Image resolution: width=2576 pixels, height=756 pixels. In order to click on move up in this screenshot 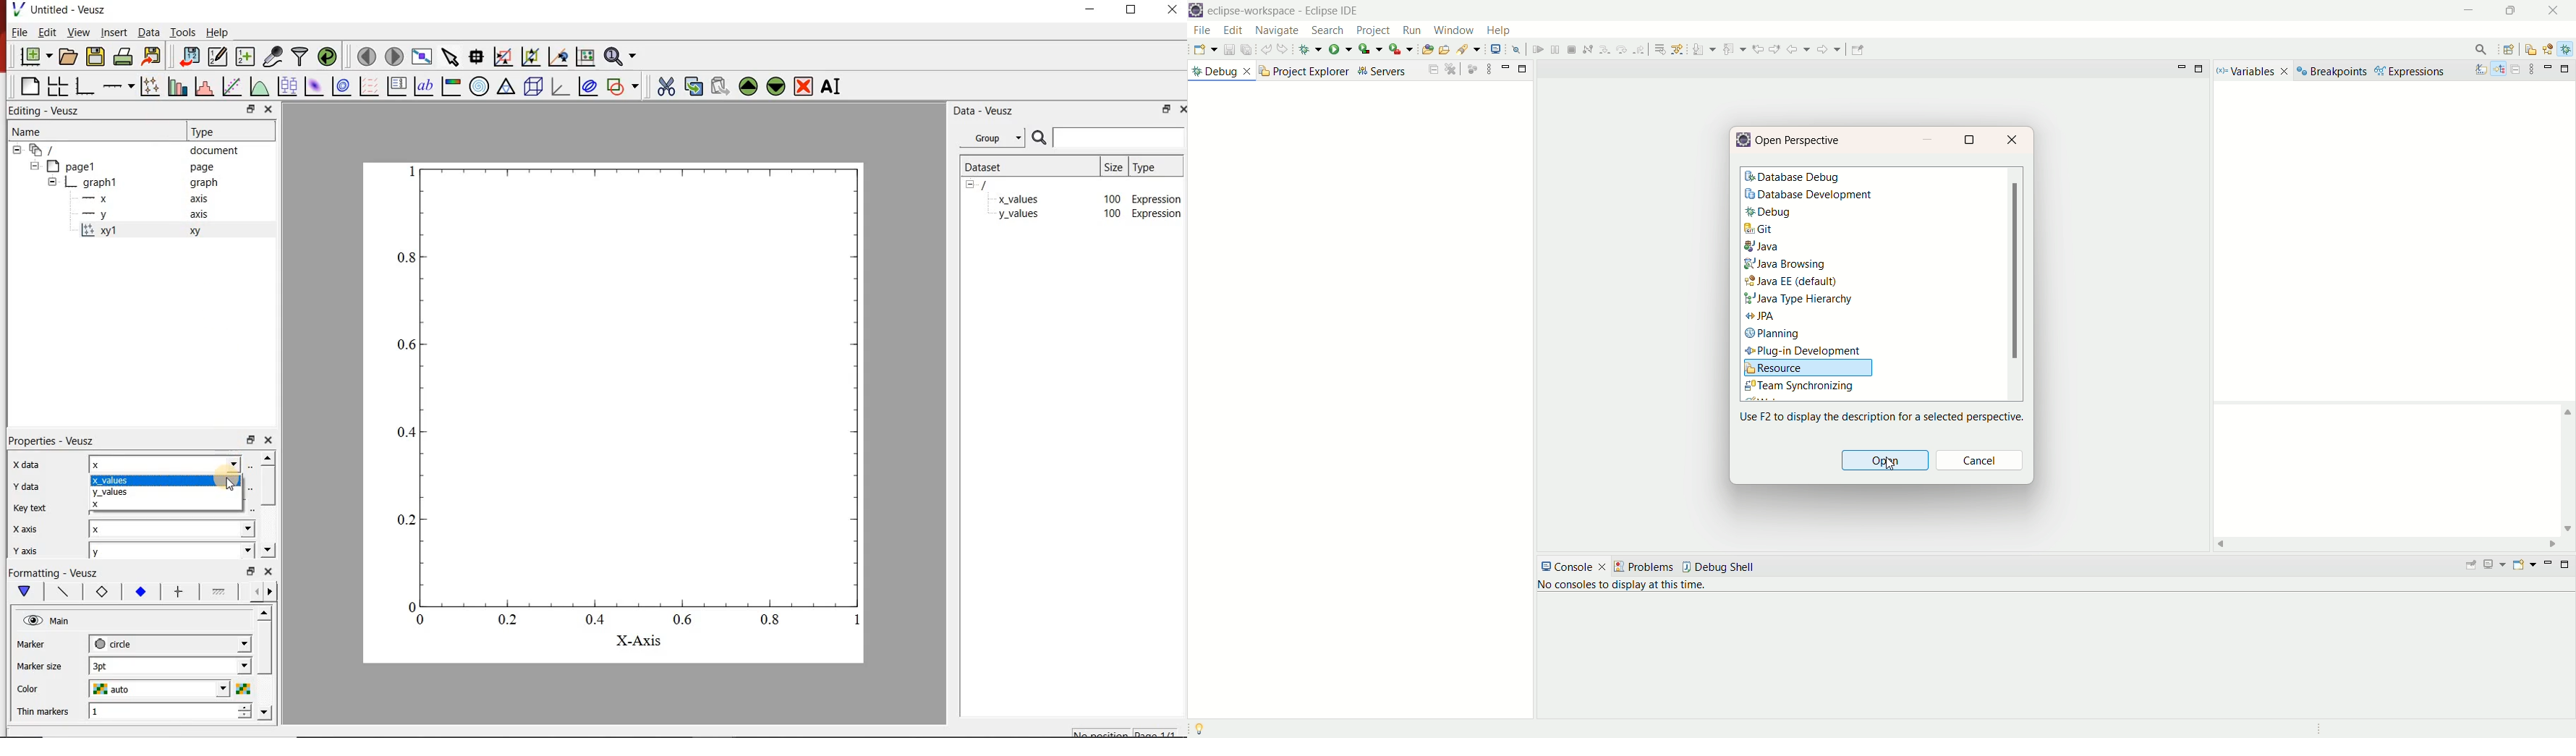, I will do `click(268, 458)`.